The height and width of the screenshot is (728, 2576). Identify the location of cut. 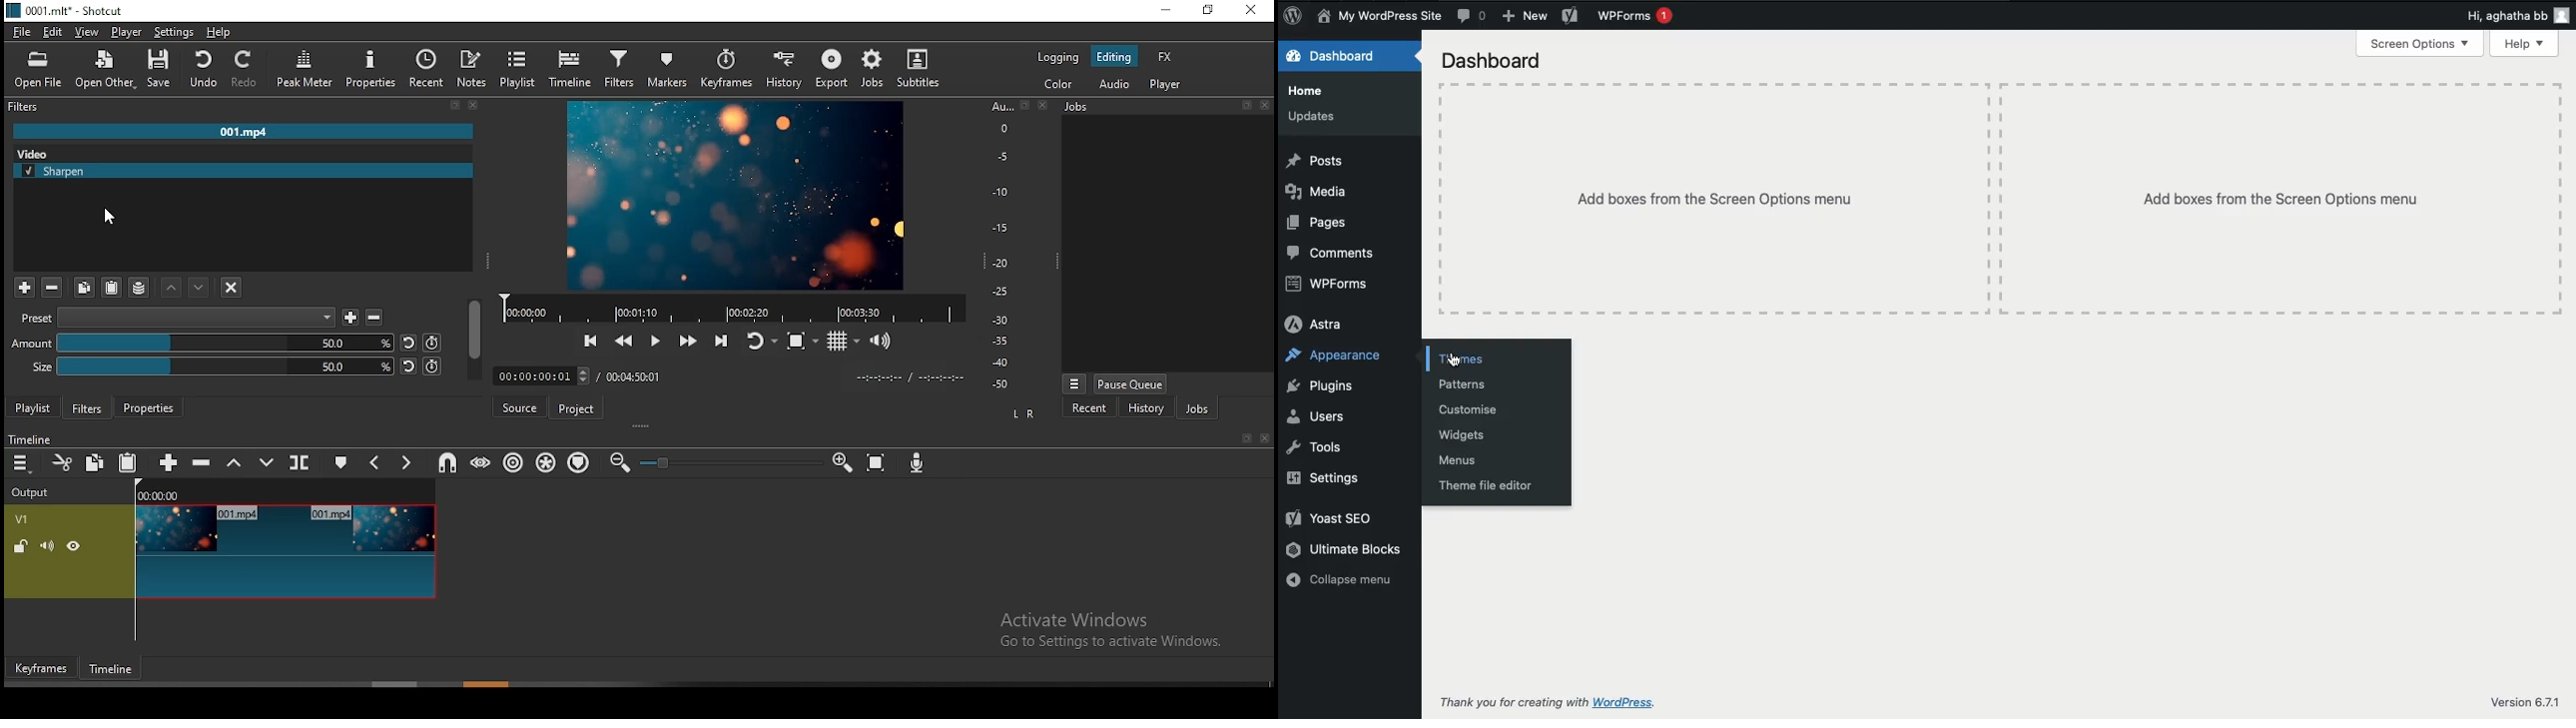
(63, 462).